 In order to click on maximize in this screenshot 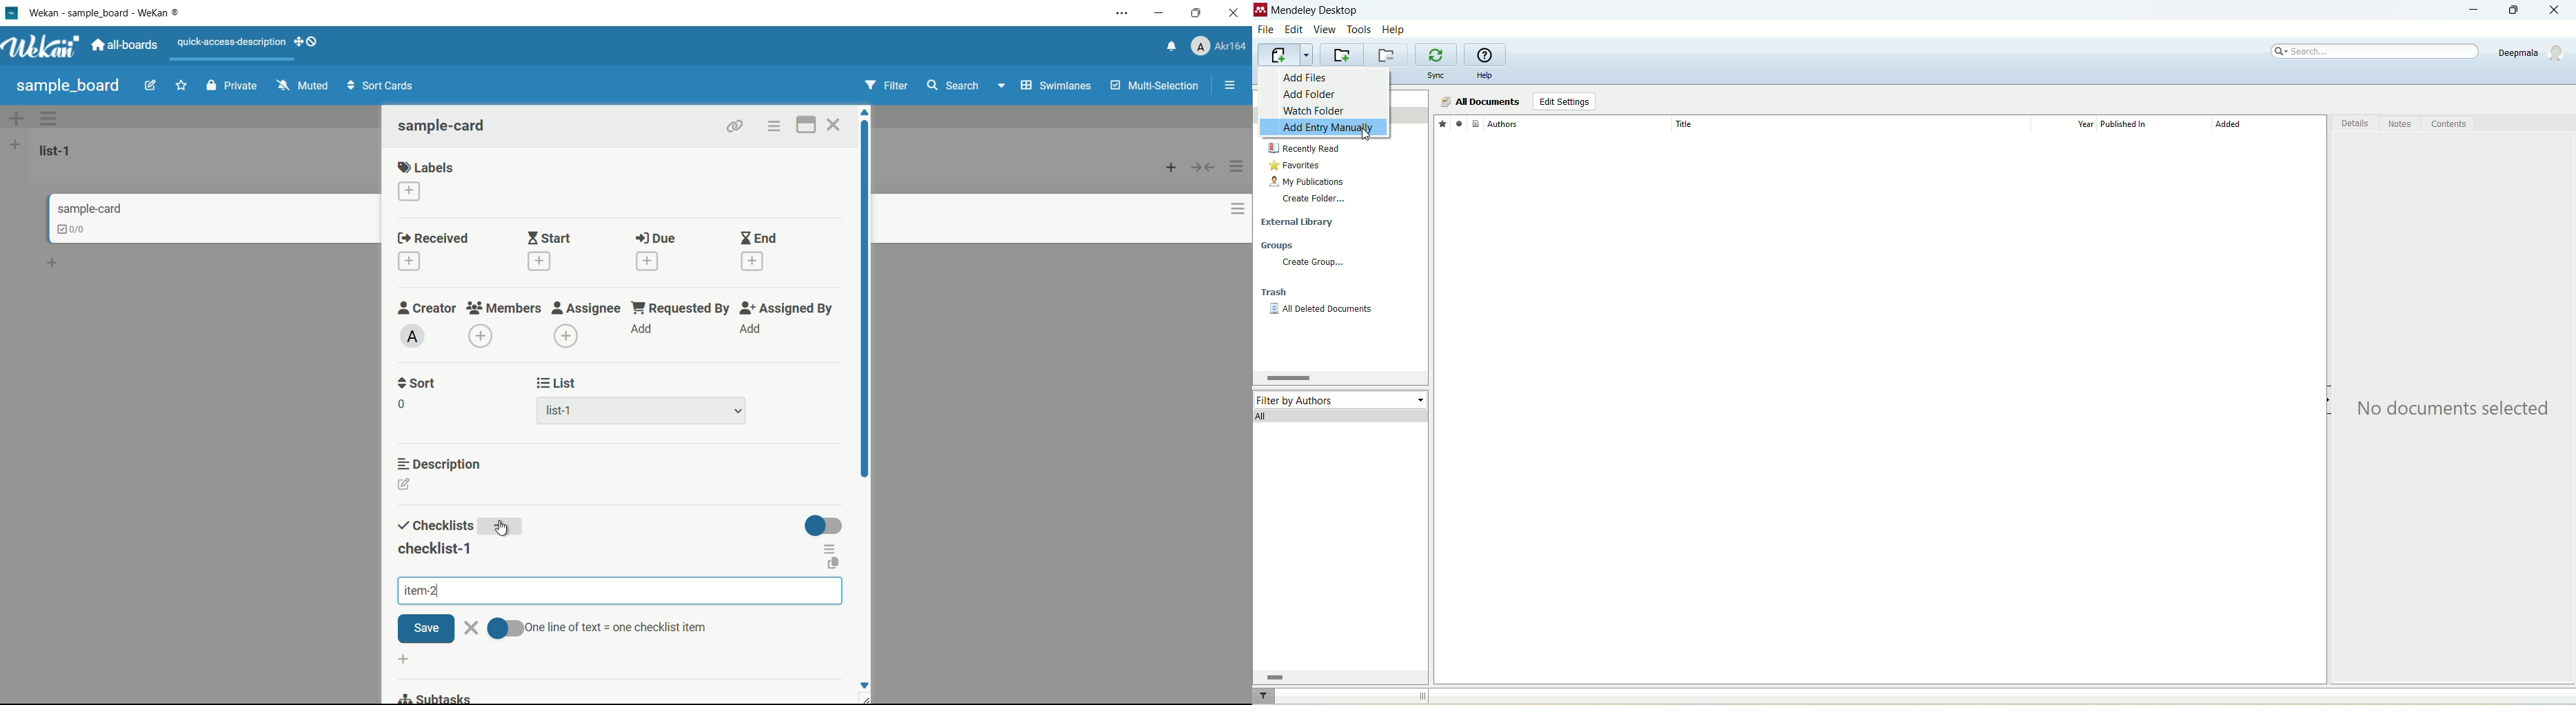, I will do `click(1199, 14)`.